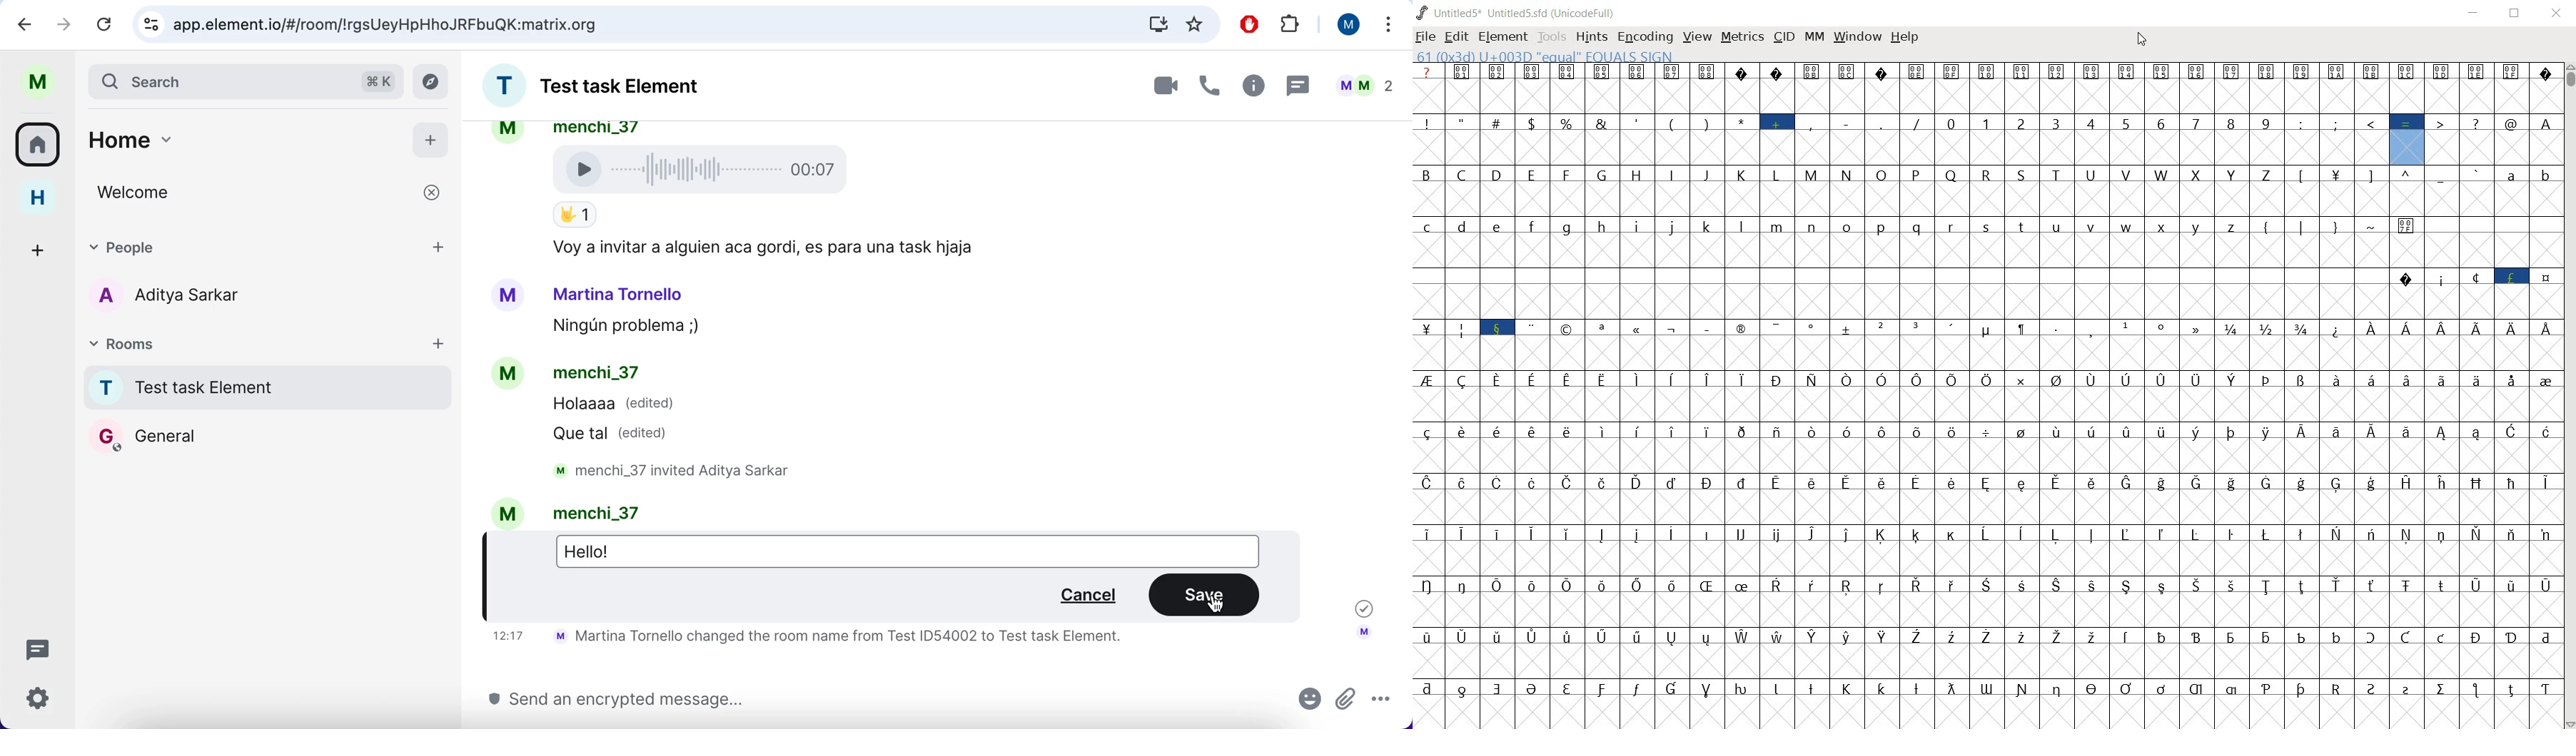 The width and height of the screenshot is (2576, 756). What do you see at coordinates (1360, 606) in the screenshot?
I see `message sent` at bounding box center [1360, 606].